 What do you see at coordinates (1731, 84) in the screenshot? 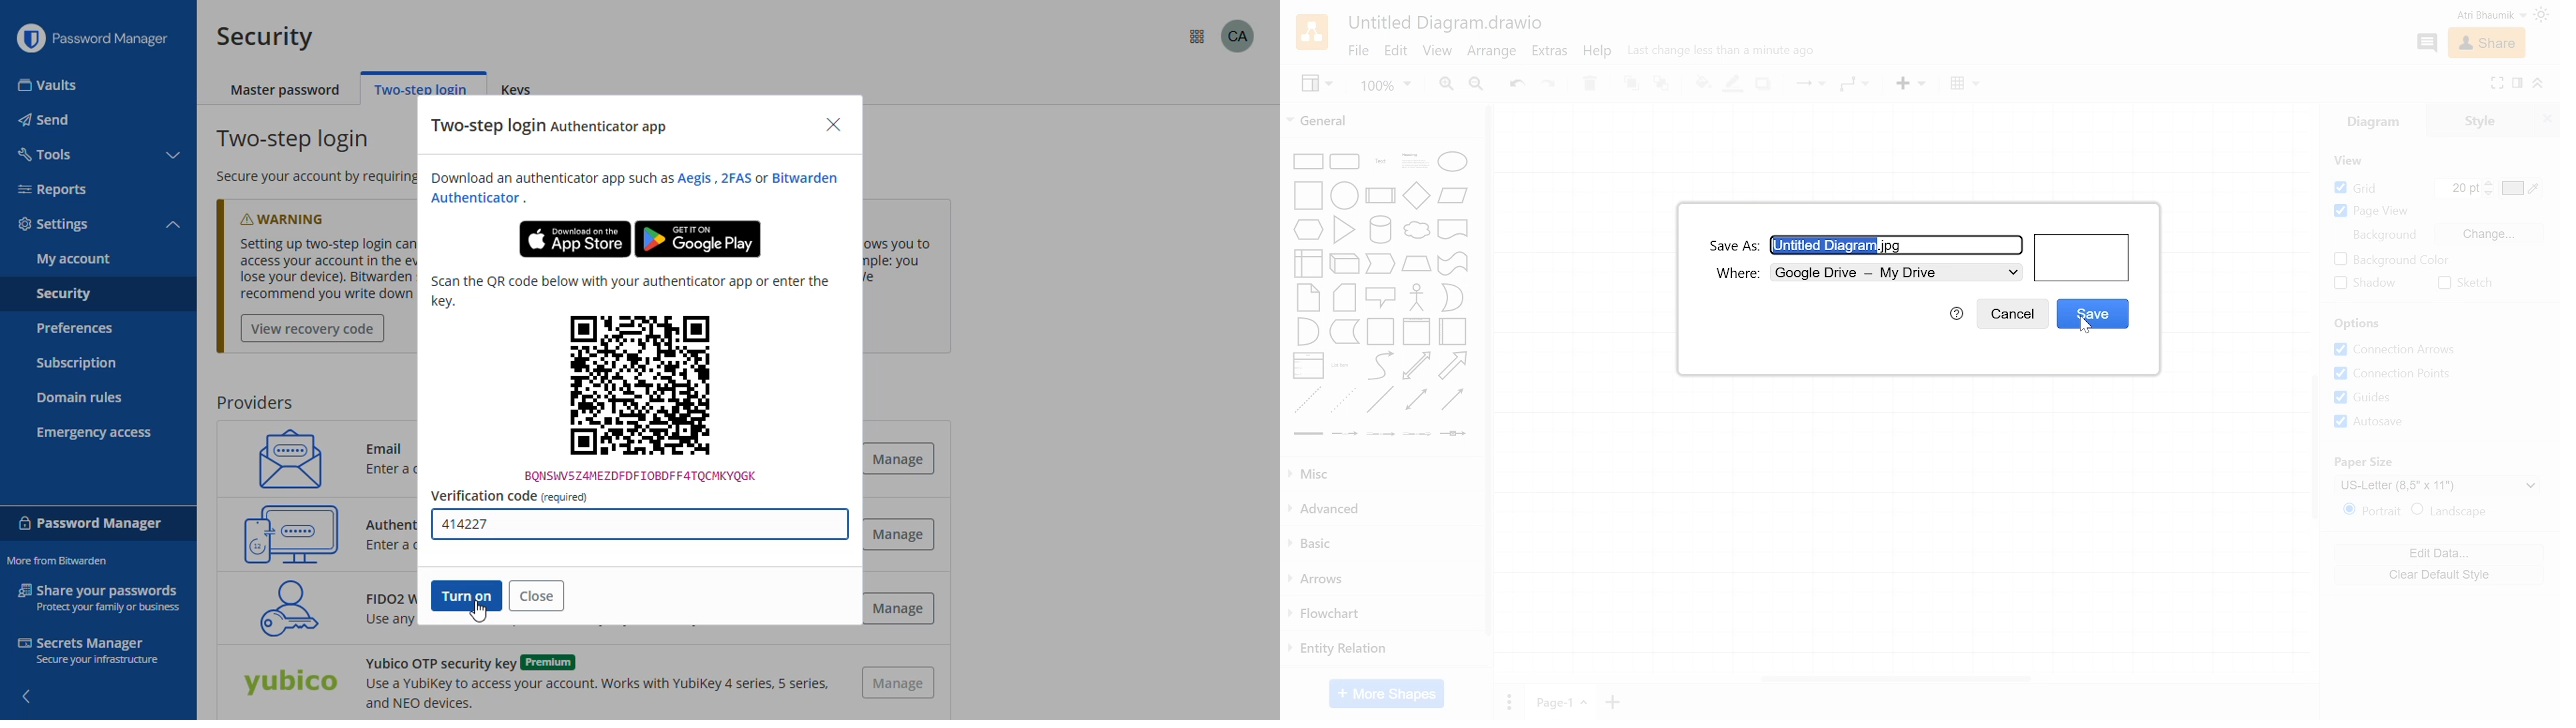
I see `Fill line` at bounding box center [1731, 84].